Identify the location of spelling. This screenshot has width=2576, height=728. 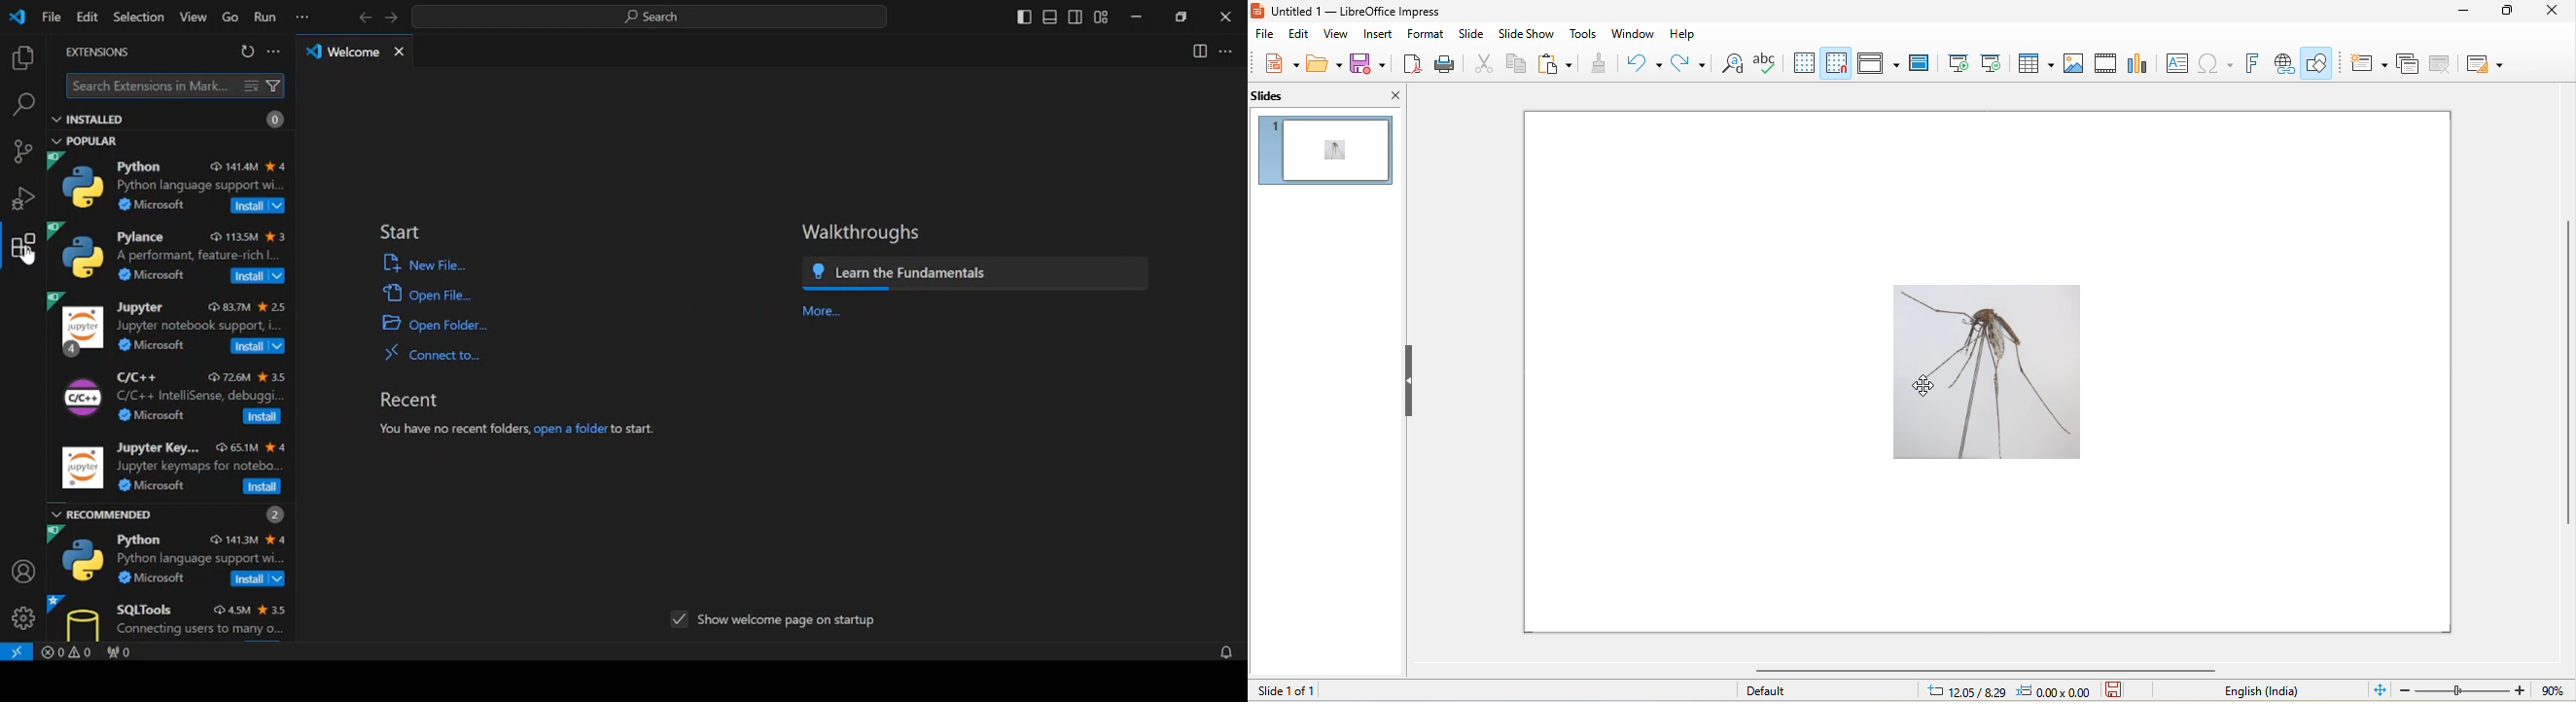
(1765, 62).